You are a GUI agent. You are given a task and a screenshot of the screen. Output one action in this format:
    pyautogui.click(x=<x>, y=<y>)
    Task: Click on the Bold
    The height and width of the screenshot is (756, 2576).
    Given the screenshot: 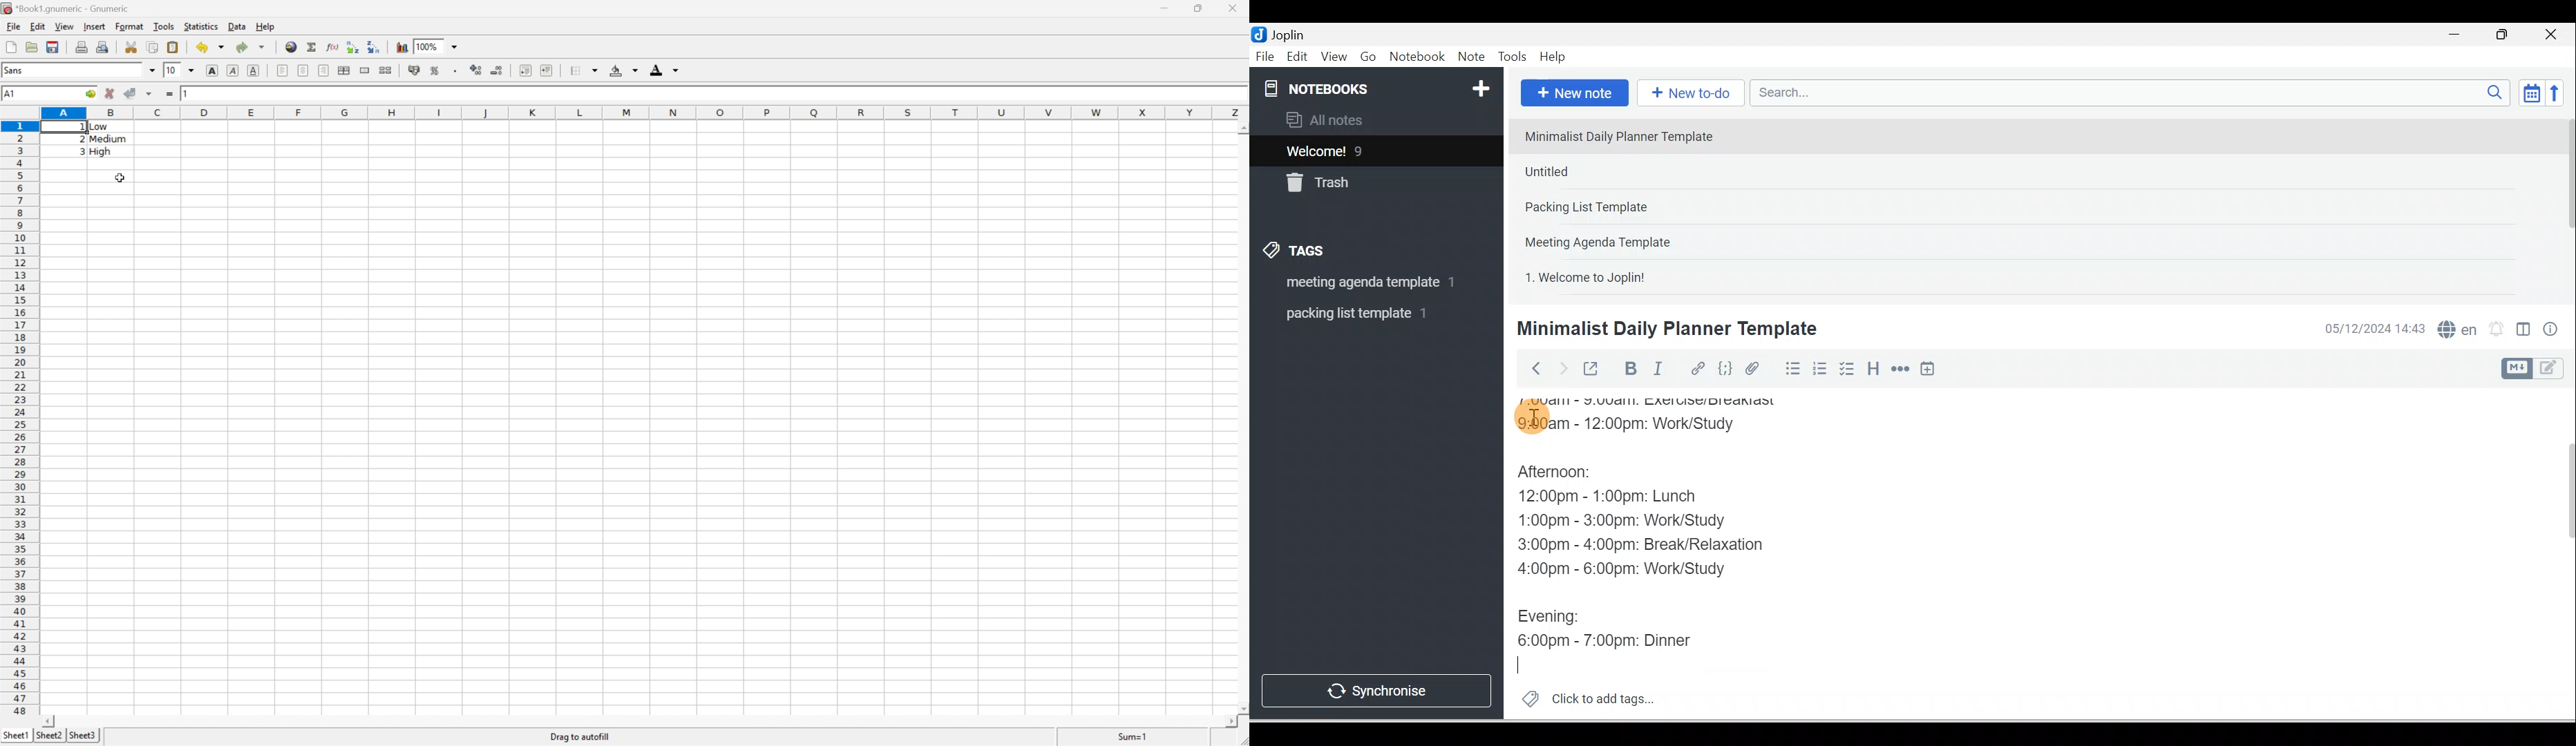 What is the action you would take?
    pyautogui.click(x=1629, y=369)
    